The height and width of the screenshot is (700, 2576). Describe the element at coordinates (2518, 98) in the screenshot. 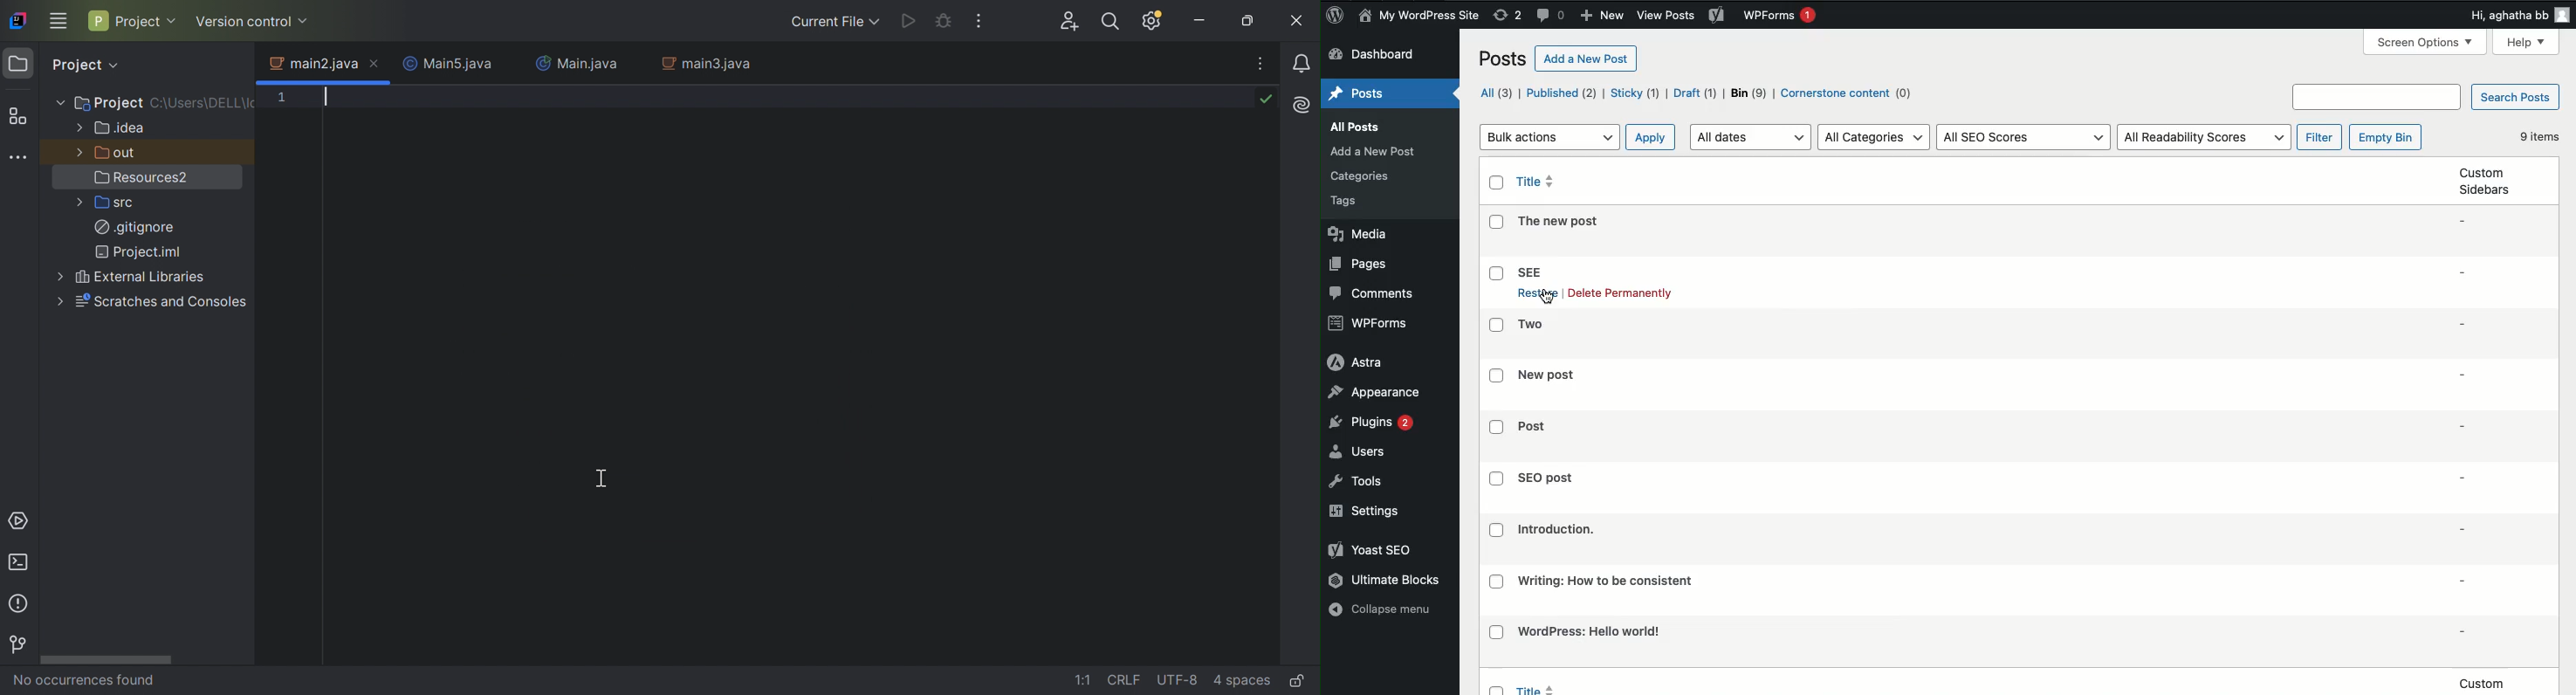

I see `Search posts` at that location.